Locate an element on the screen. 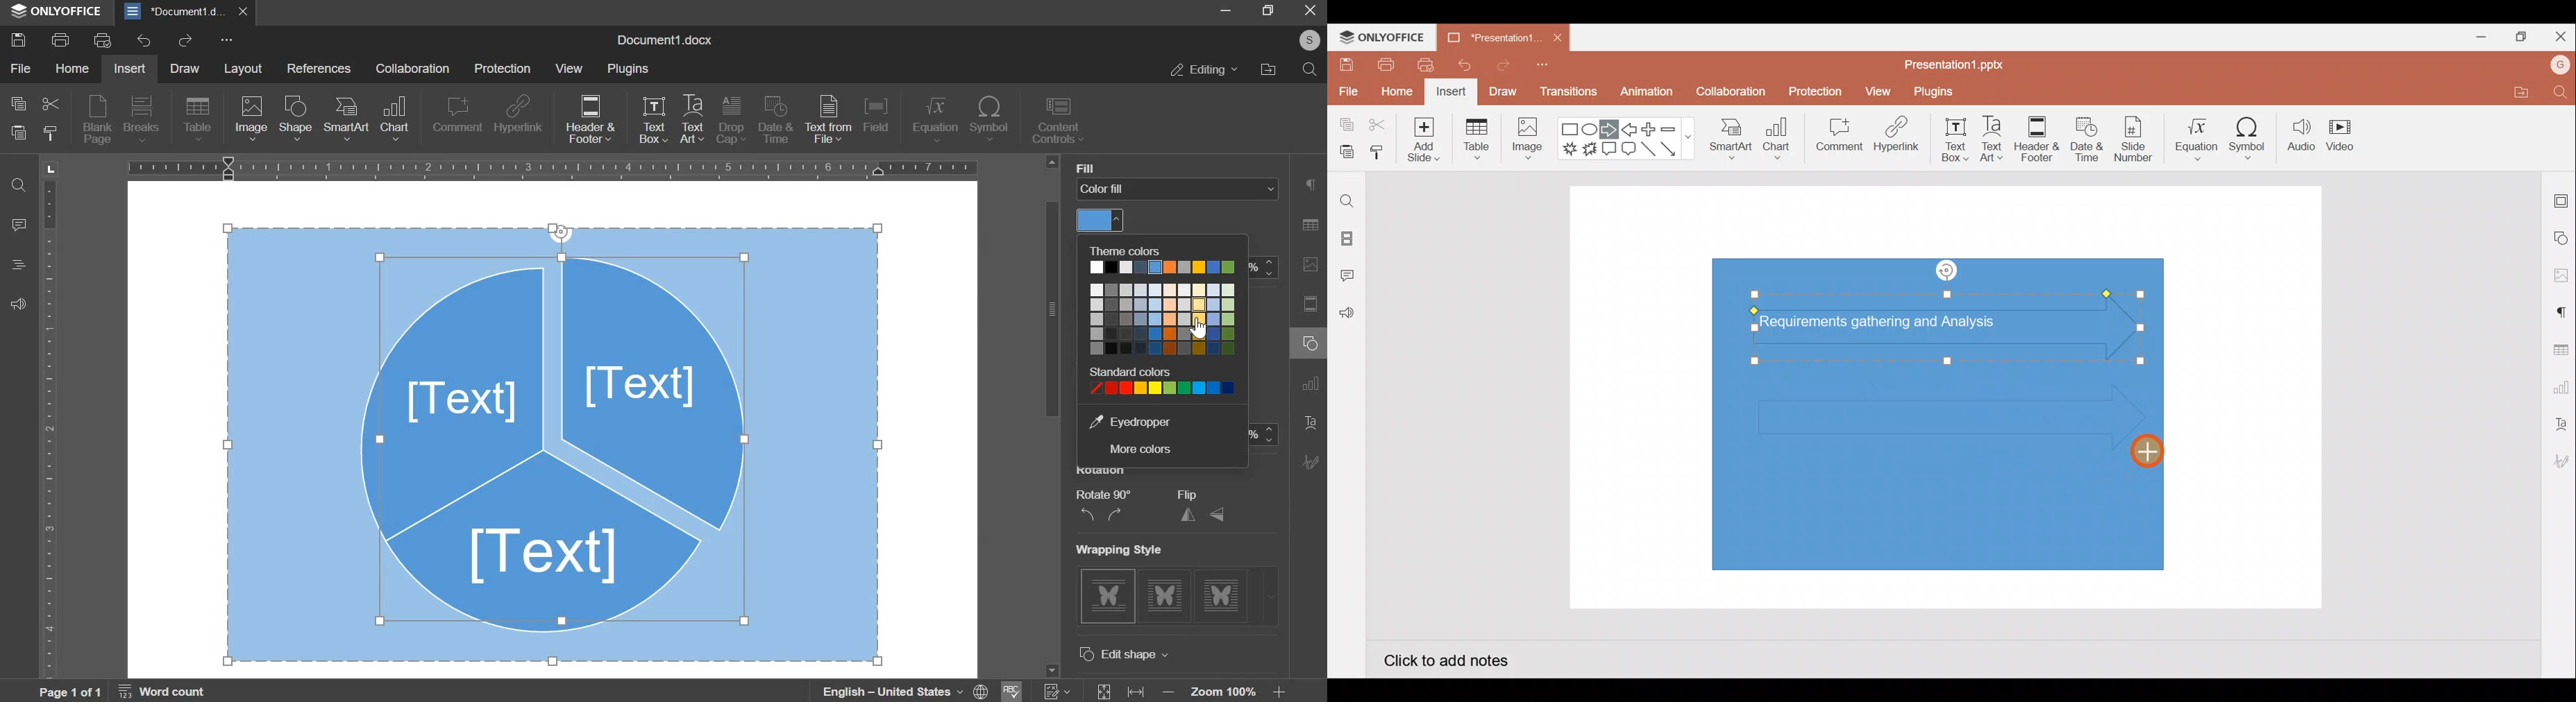  Image settings is located at coordinates (2561, 276).